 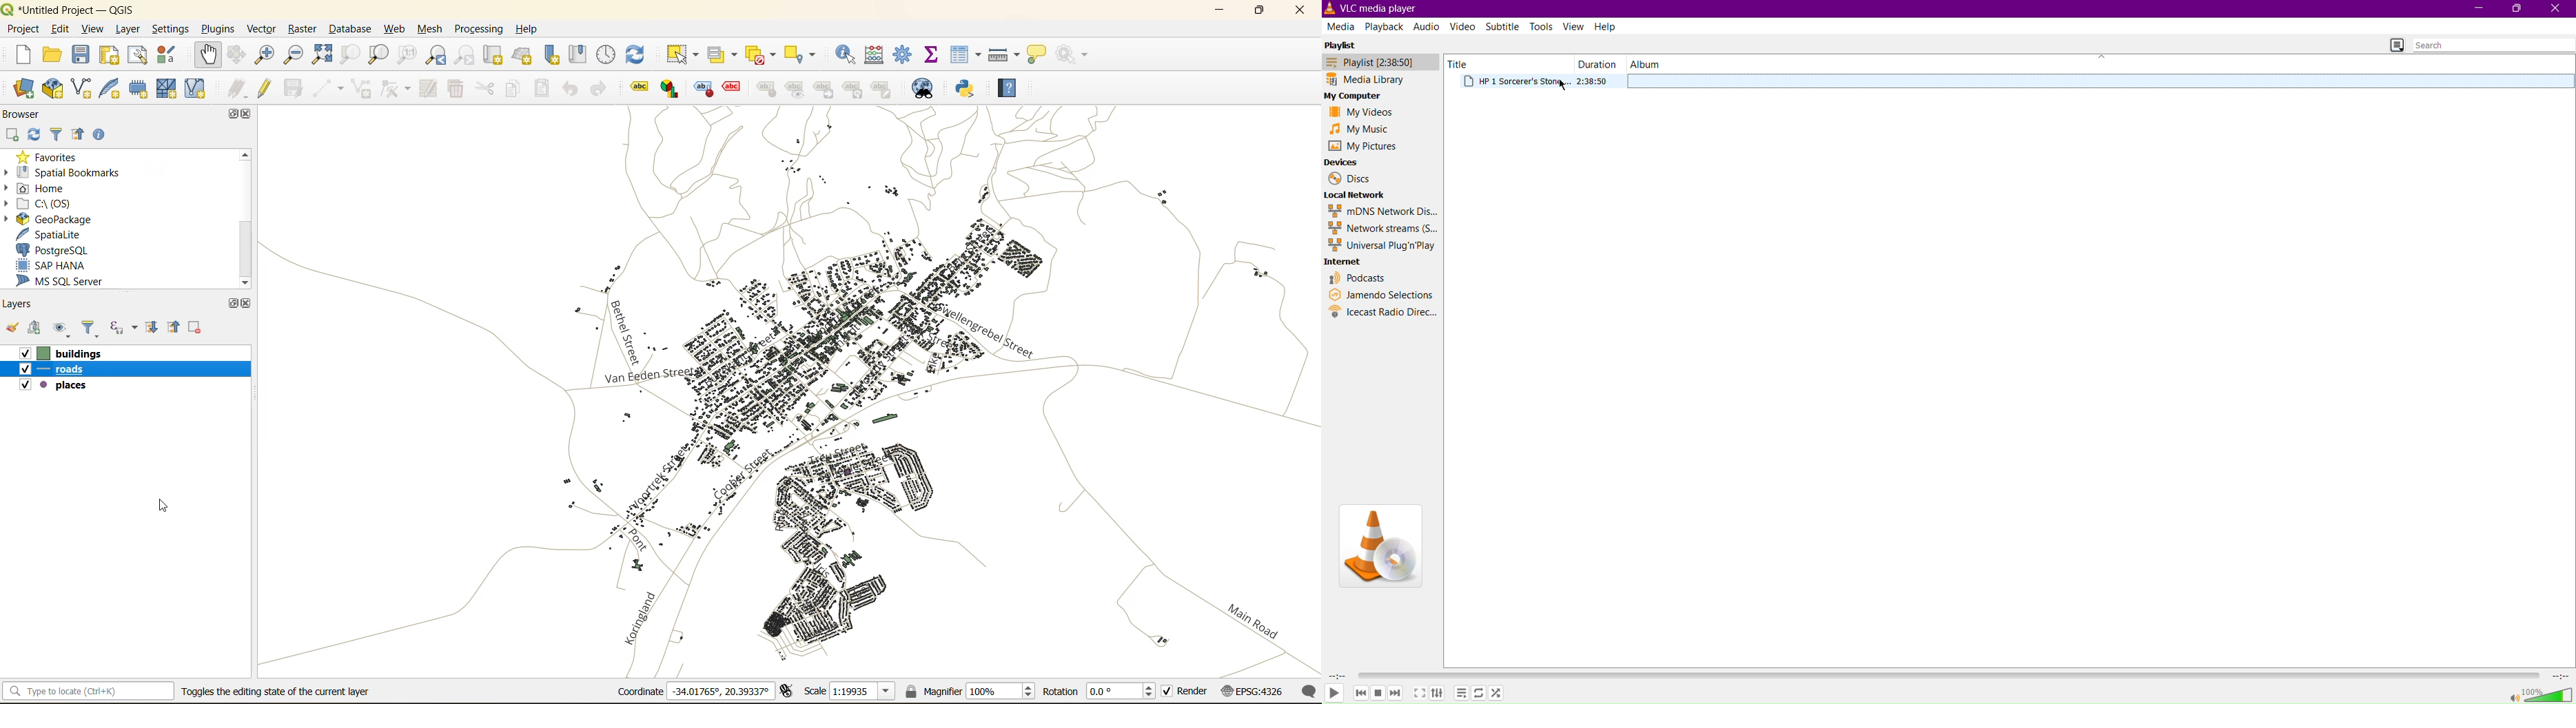 What do you see at coordinates (1596, 64) in the screenshot?
I see `Duration` at bounding box center [1596, 64].